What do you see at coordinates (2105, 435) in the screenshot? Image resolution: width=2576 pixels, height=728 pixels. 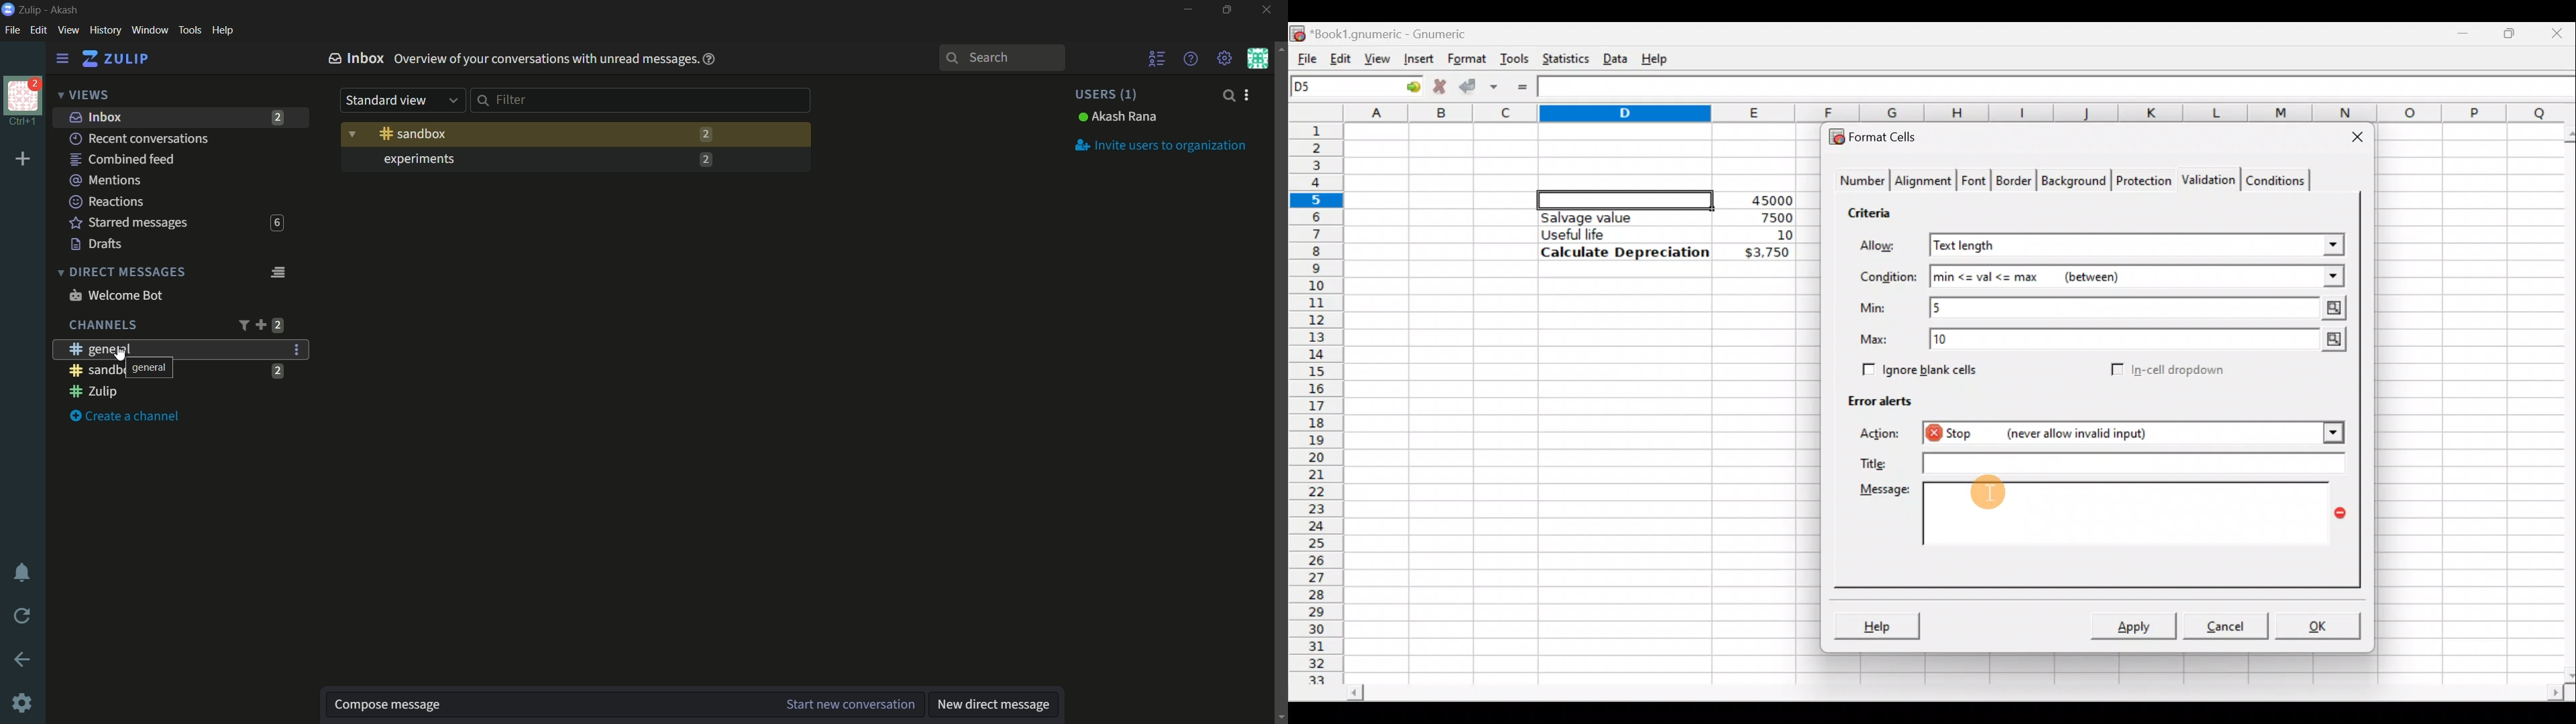 I see `Stop (never allow invalid input) action selected` at bounding box center [2105, 435].